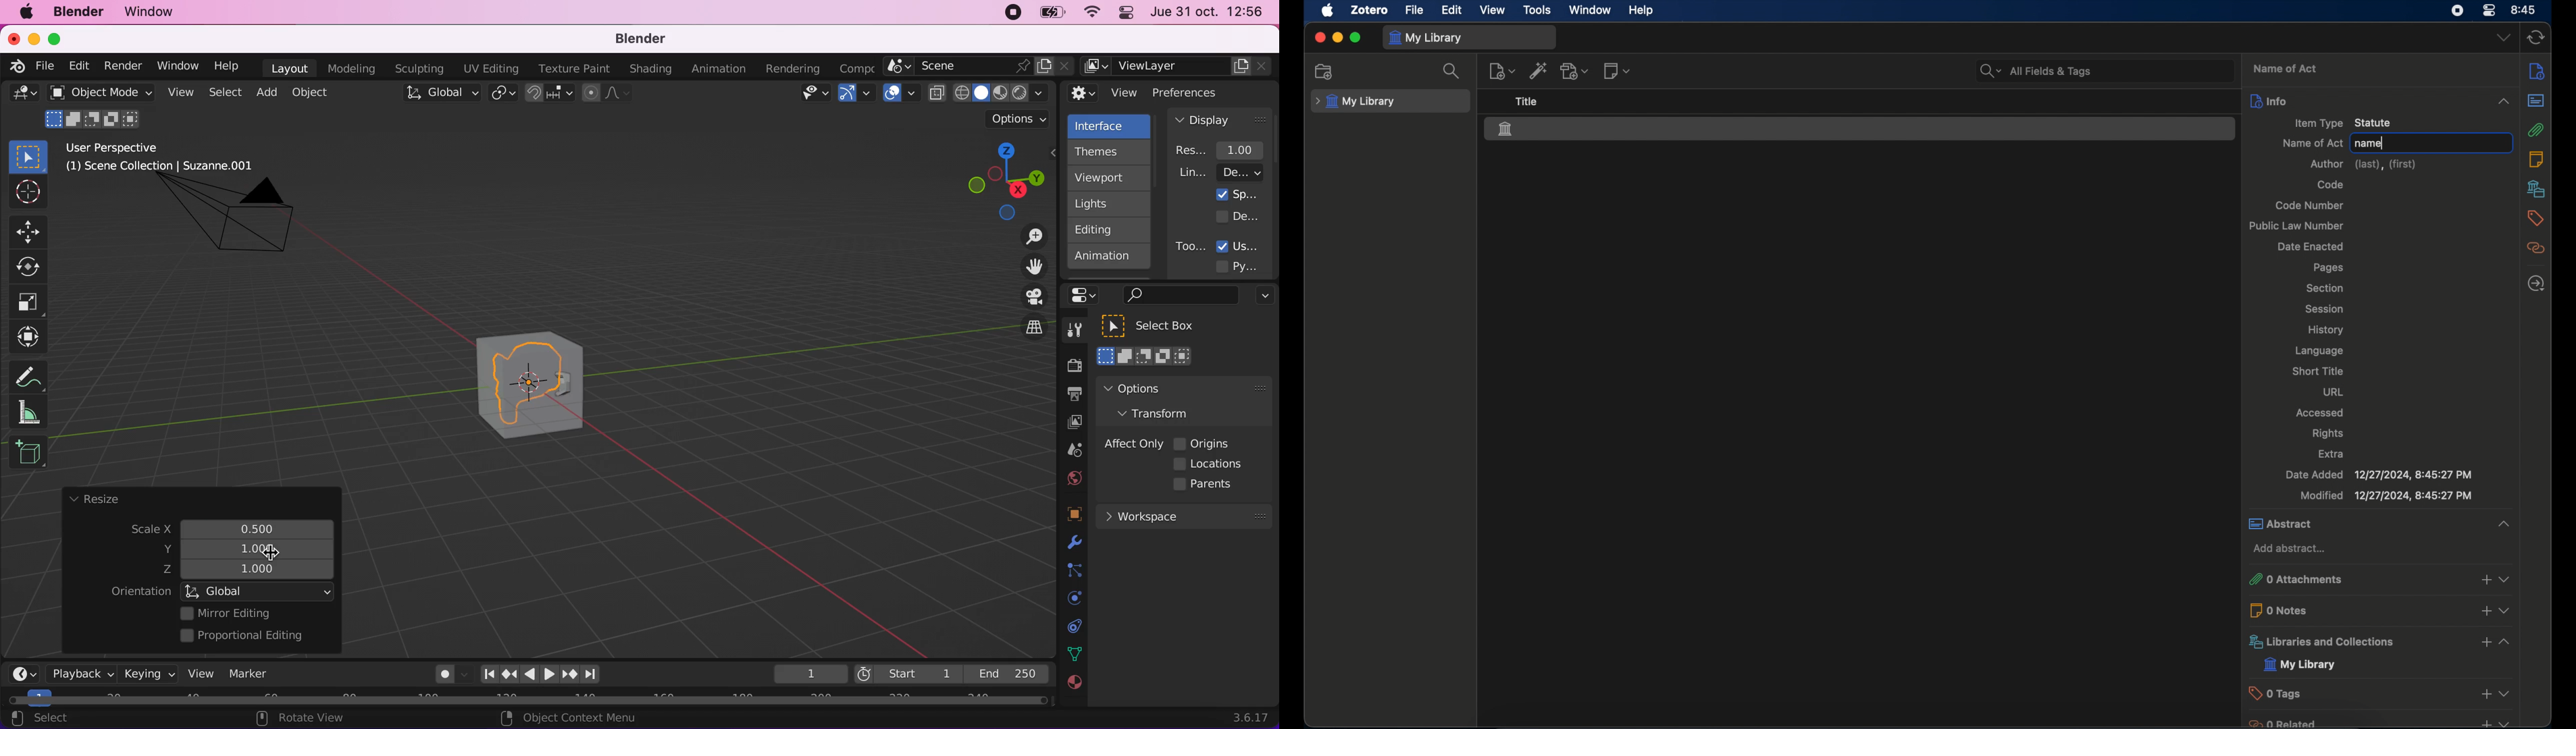 This screenshot has width=2576, height=756. Describe the element at coordinates (123, 66) in the screenshot. I see `render` at that location.